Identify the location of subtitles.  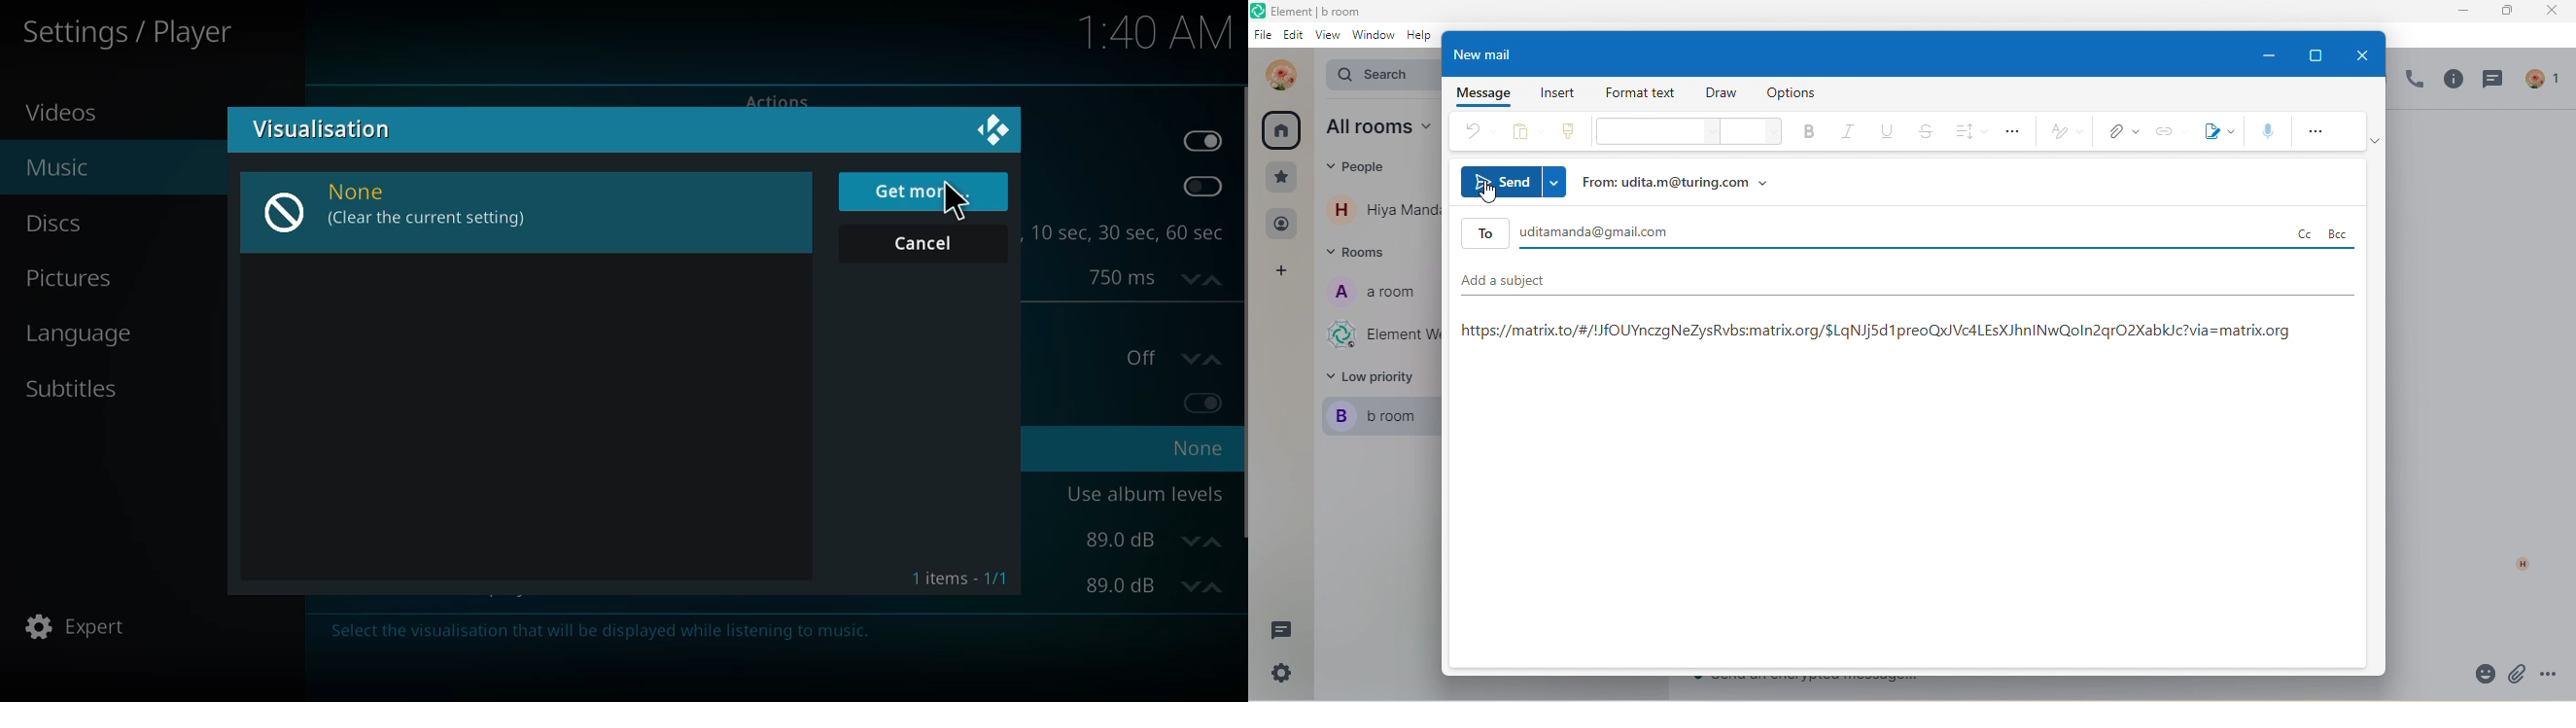
(71, 387).